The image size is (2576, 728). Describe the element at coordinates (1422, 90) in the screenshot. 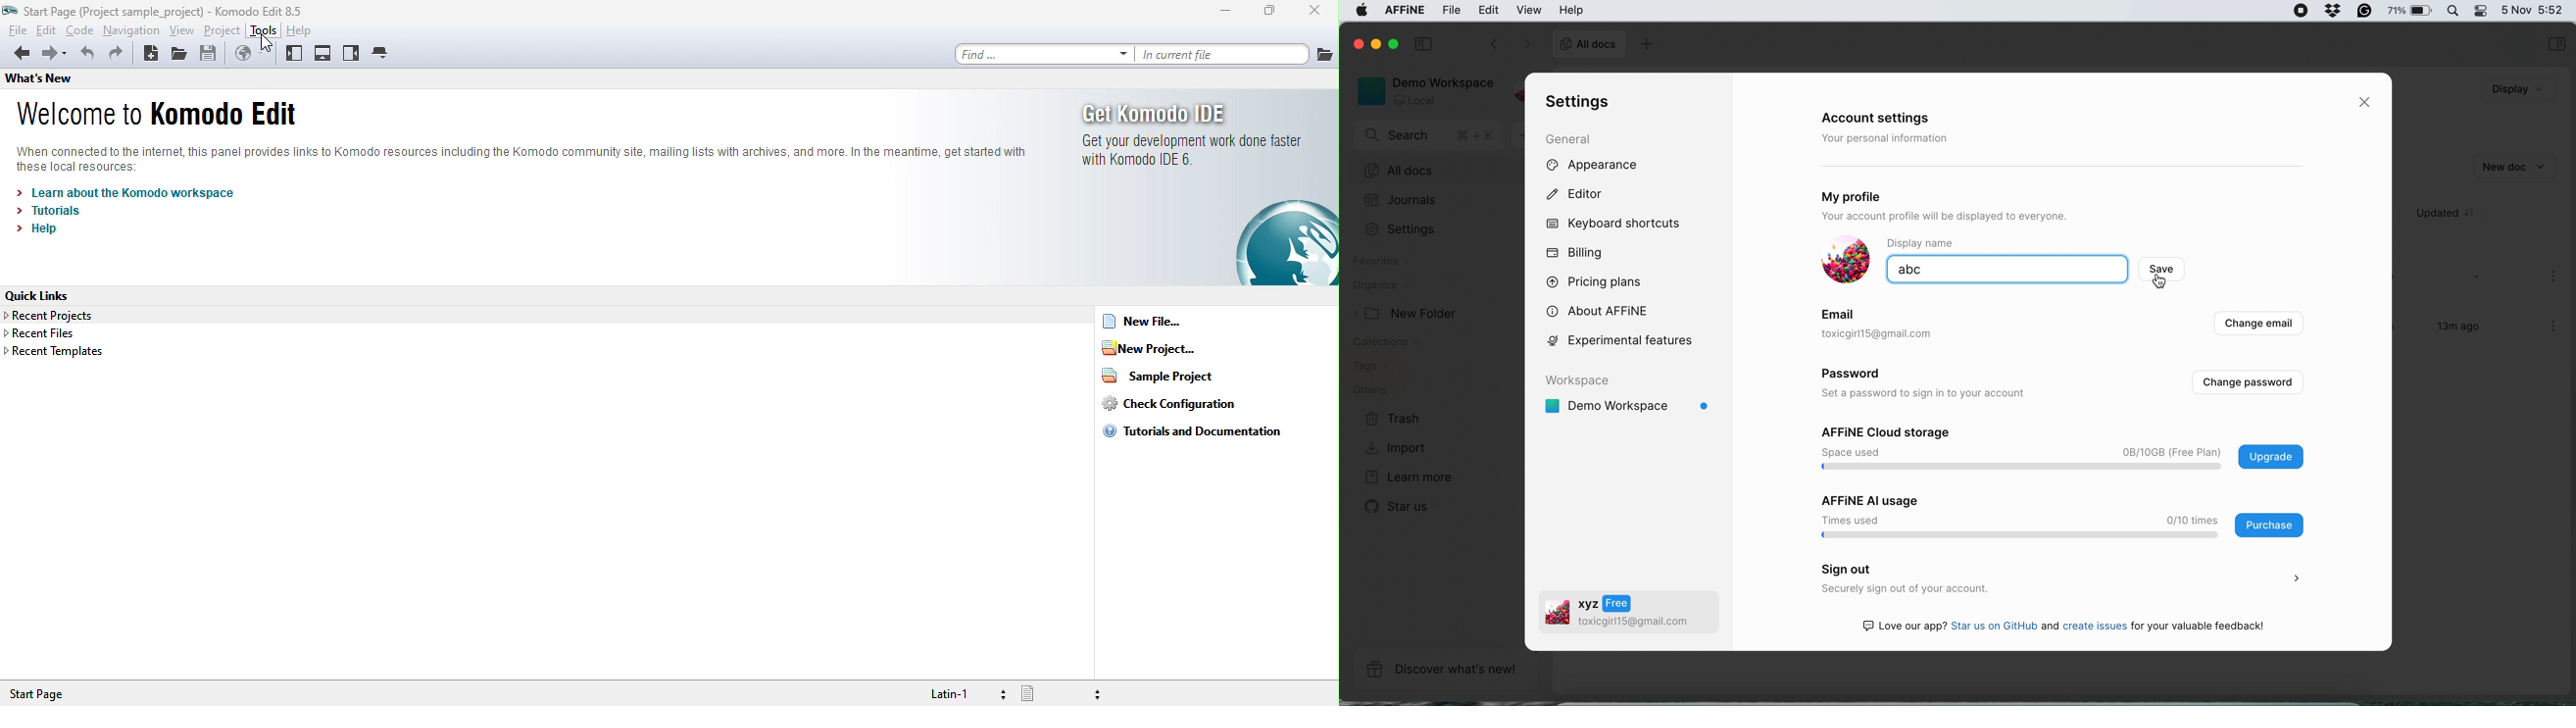

I see `demo workspace` at that location.